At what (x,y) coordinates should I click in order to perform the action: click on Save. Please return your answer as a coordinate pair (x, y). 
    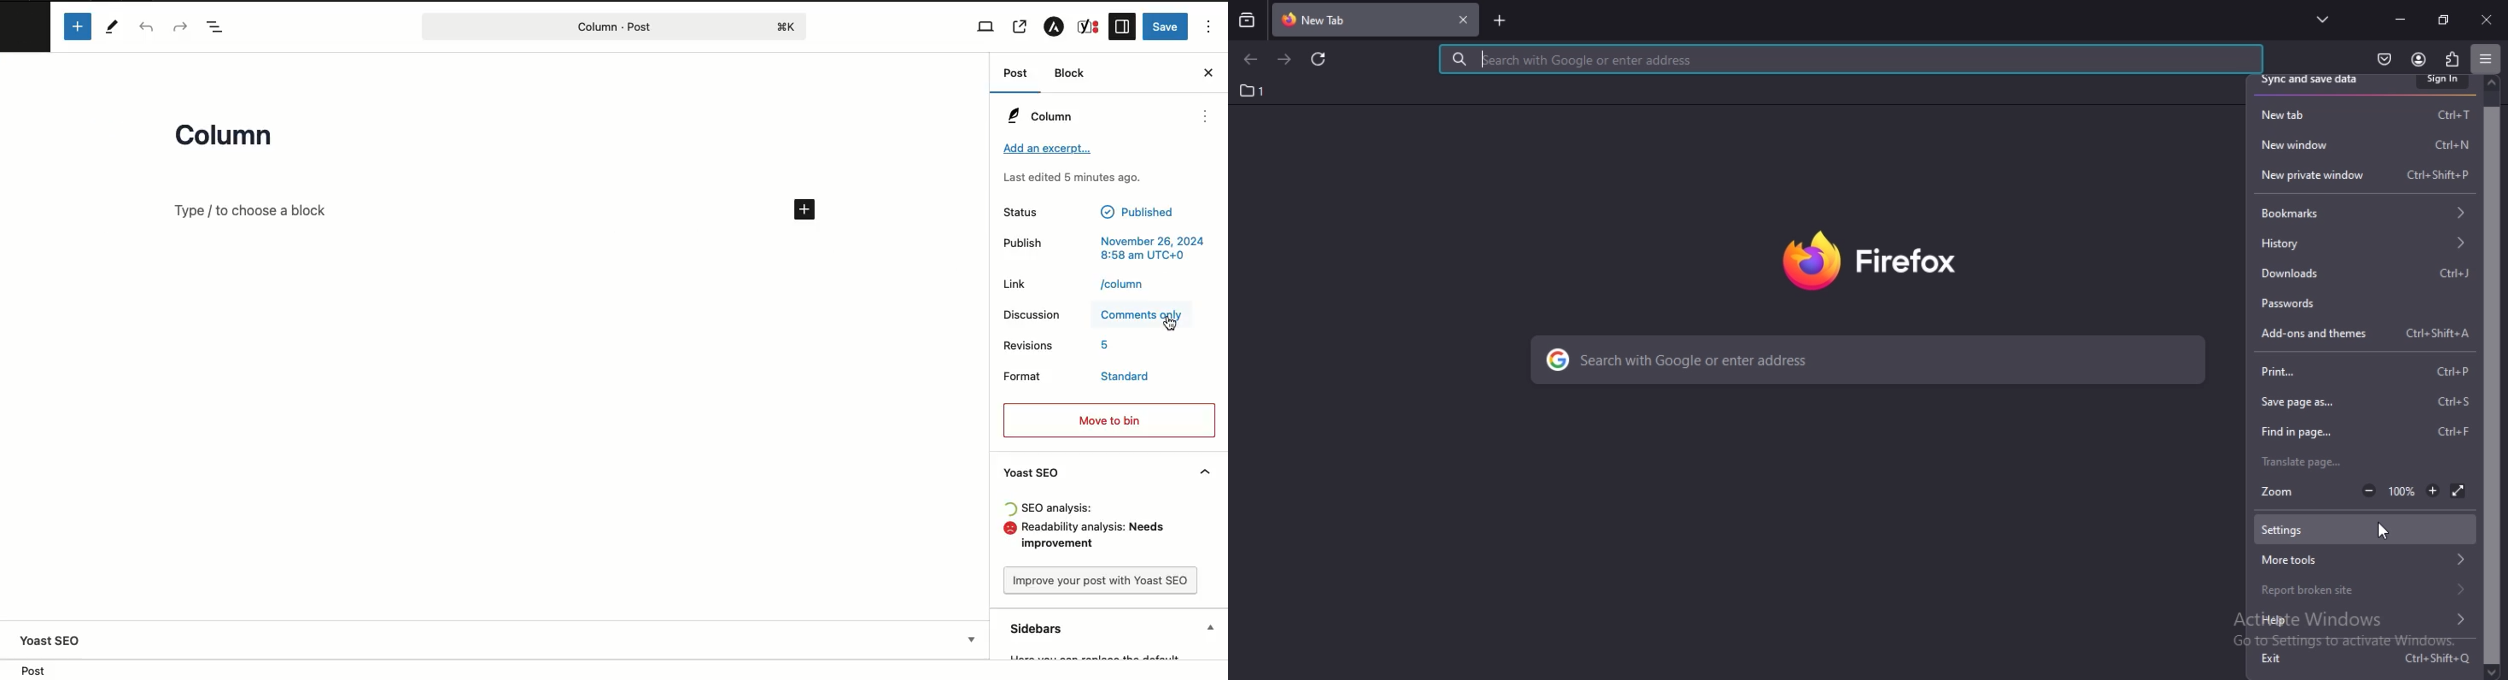
    Looking at the image, I should click on (1166, 26).